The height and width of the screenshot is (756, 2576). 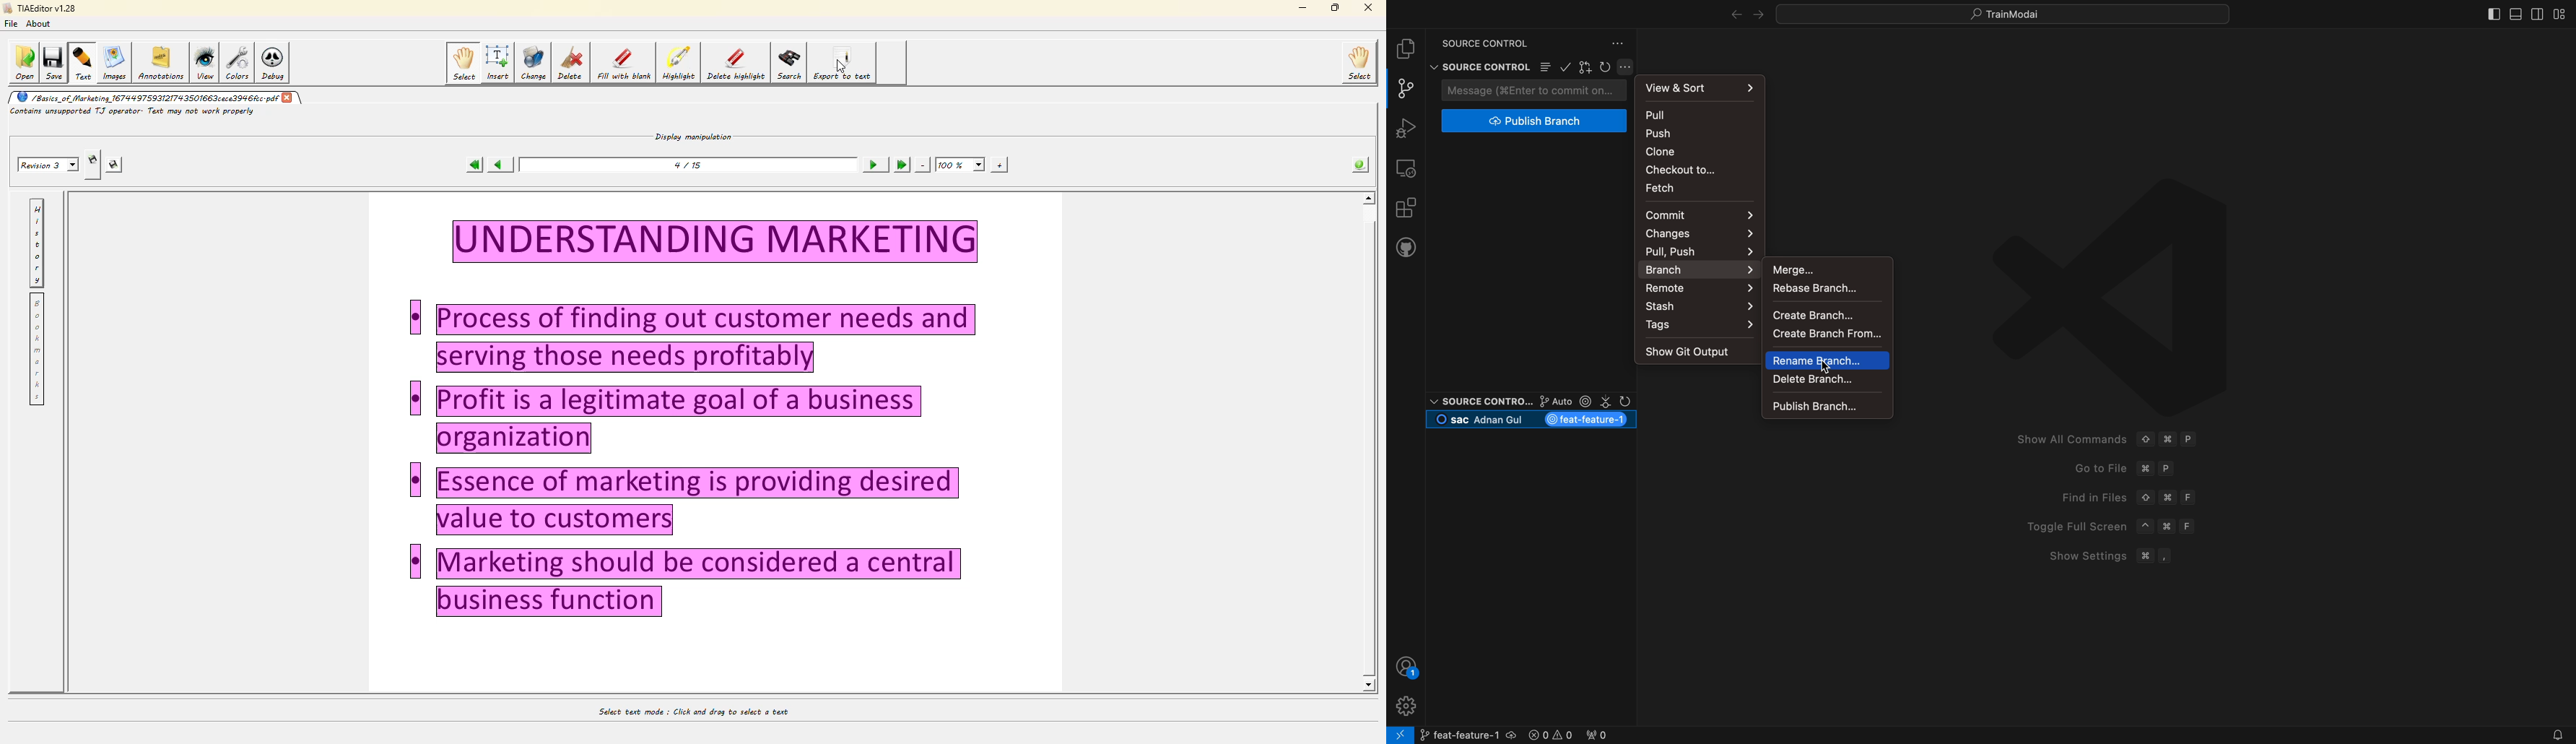 I want to click on branch, so click(x=1466, y=733).